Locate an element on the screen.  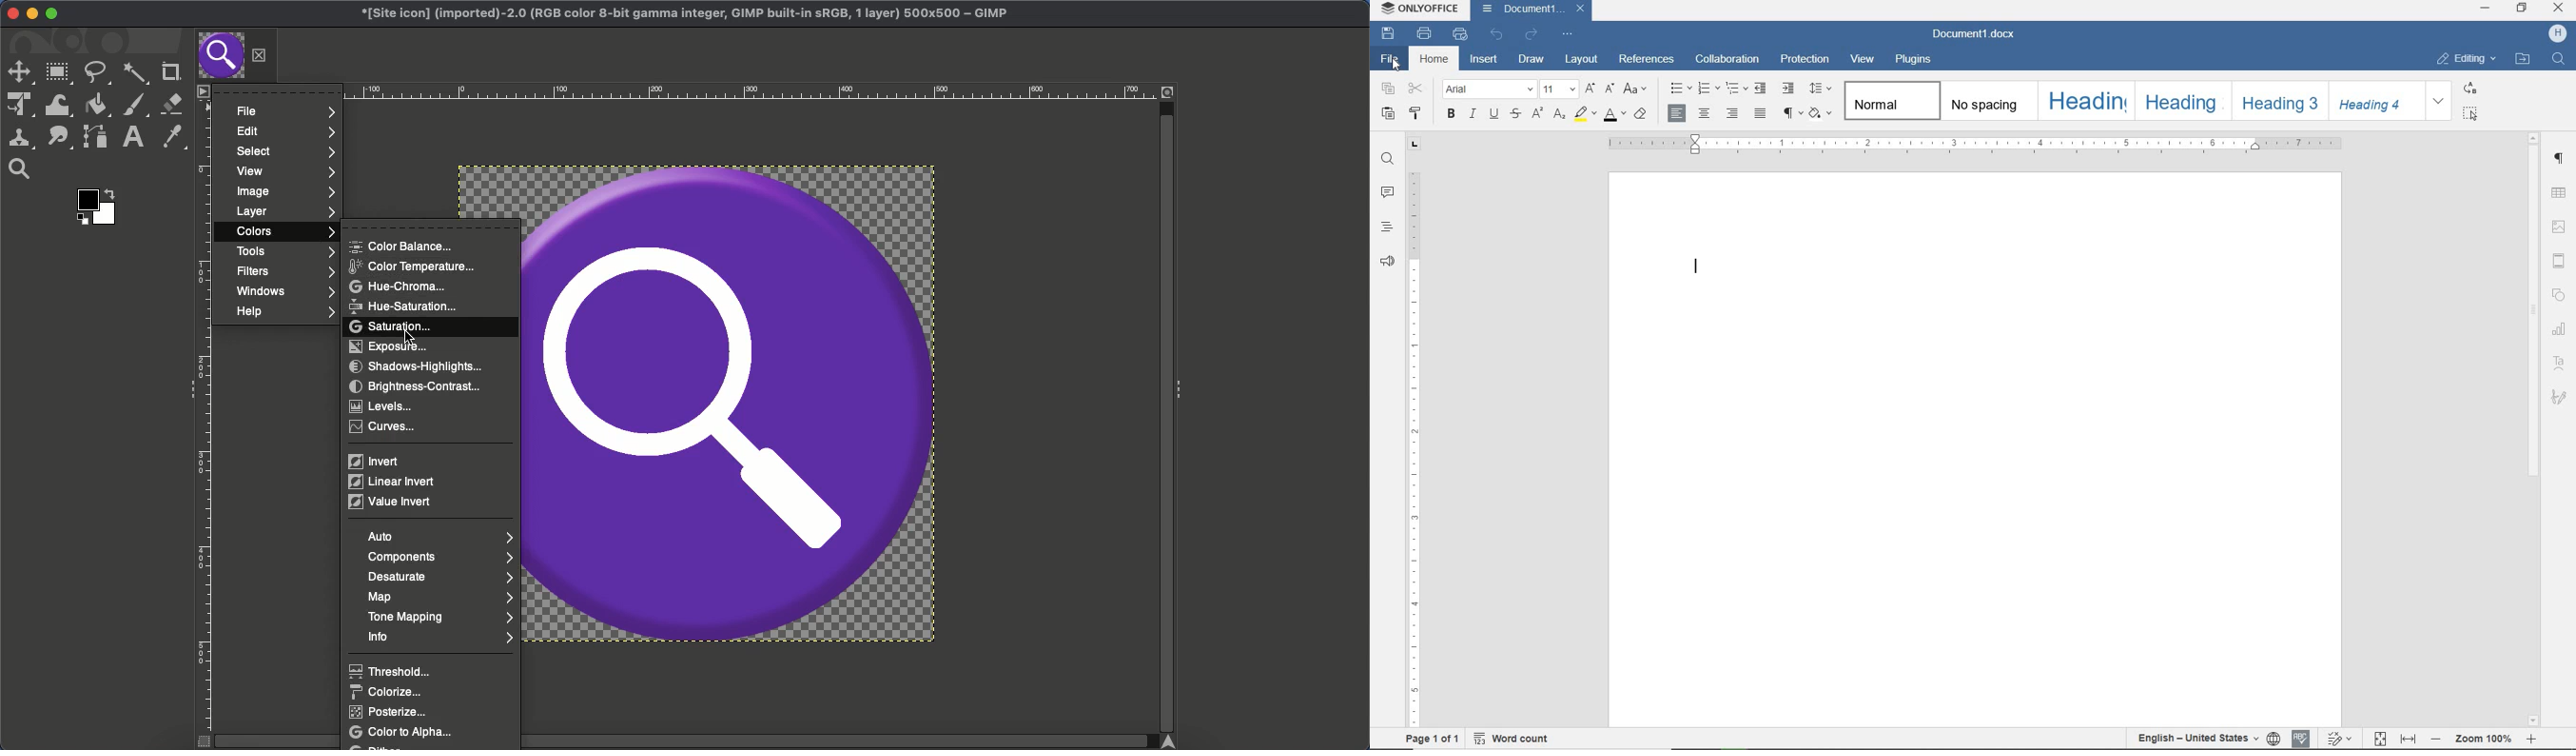
decrease indent is located at coordinates (1761, 90).